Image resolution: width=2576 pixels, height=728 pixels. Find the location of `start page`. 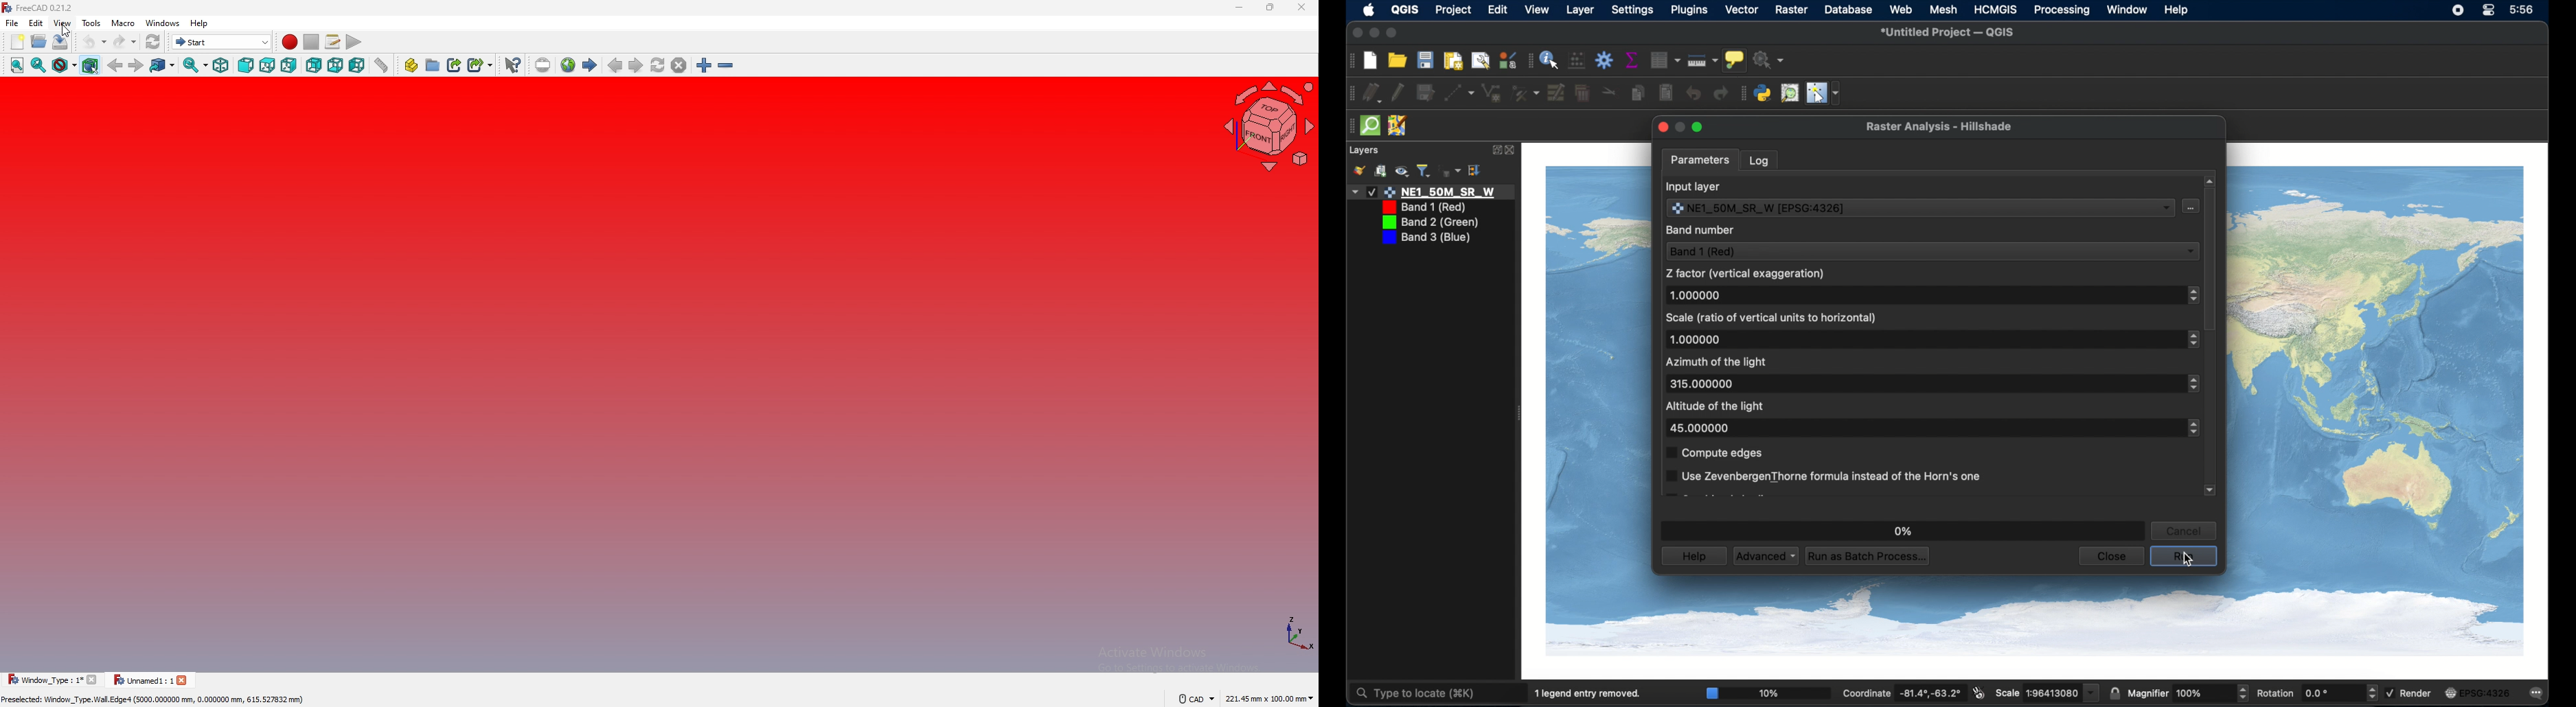

start page is located at coordinates (589, 65).